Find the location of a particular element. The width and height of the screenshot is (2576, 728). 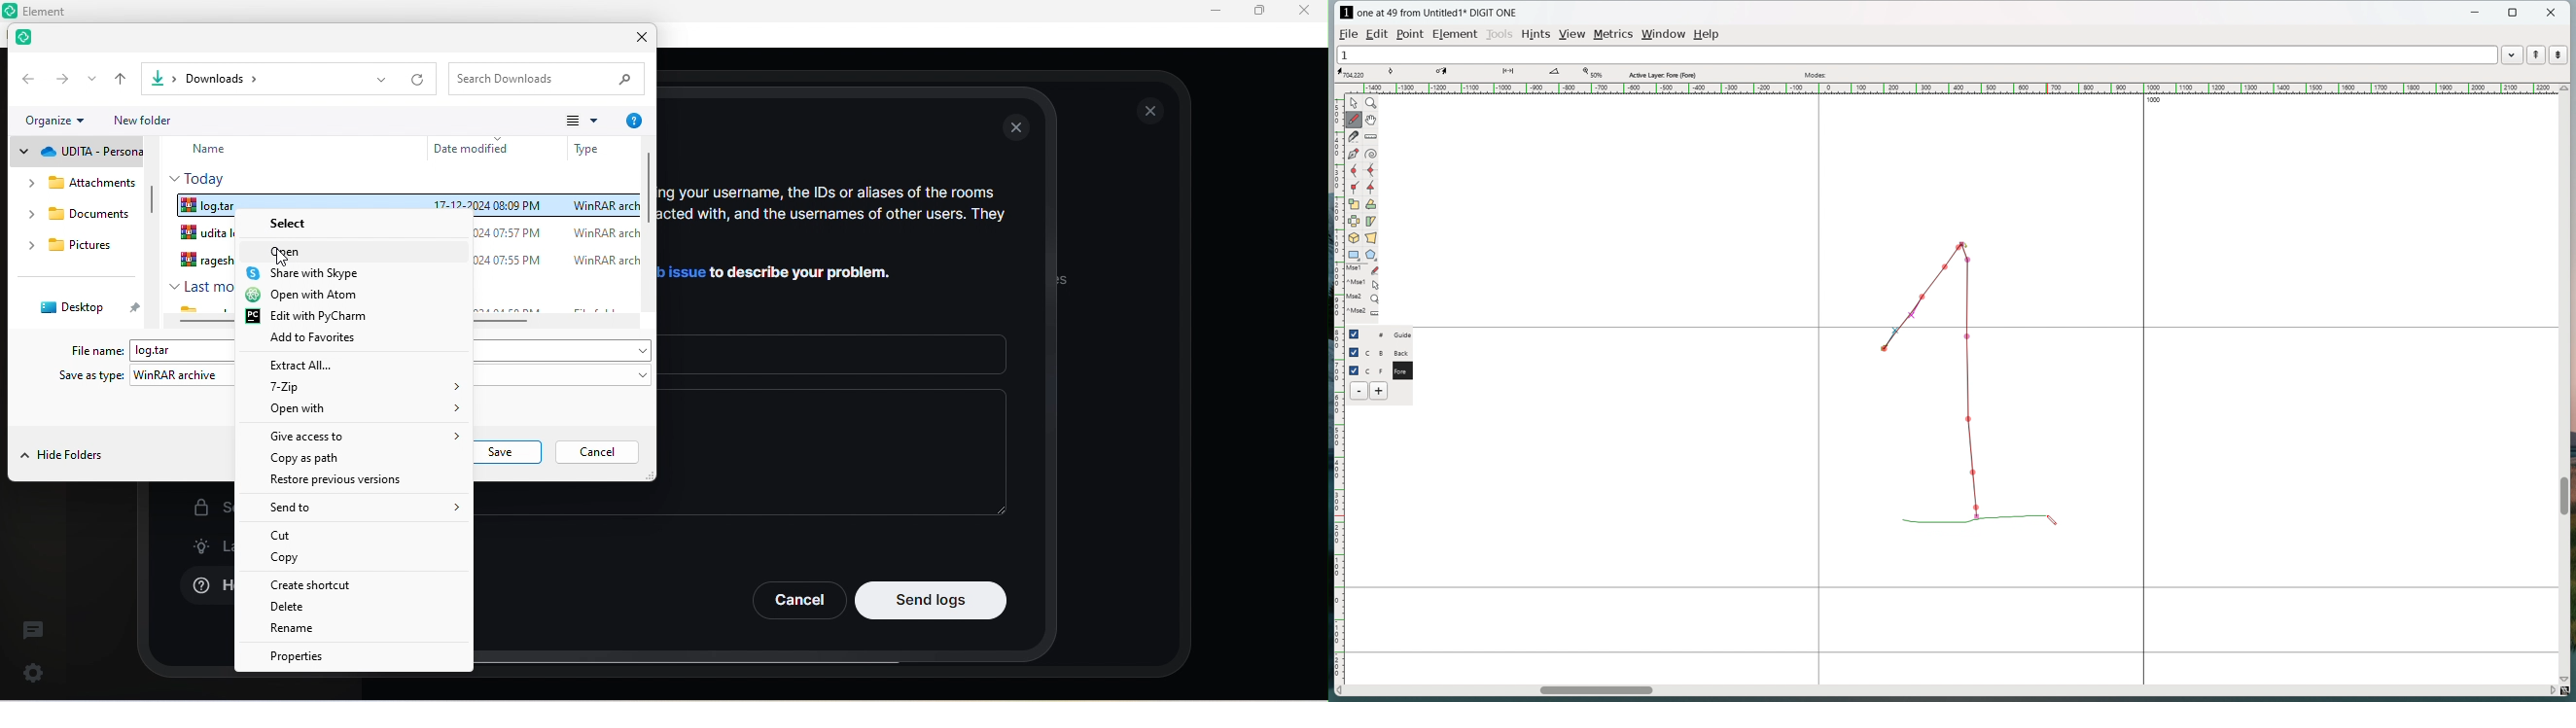

close is located at coordinates (2551, 12).